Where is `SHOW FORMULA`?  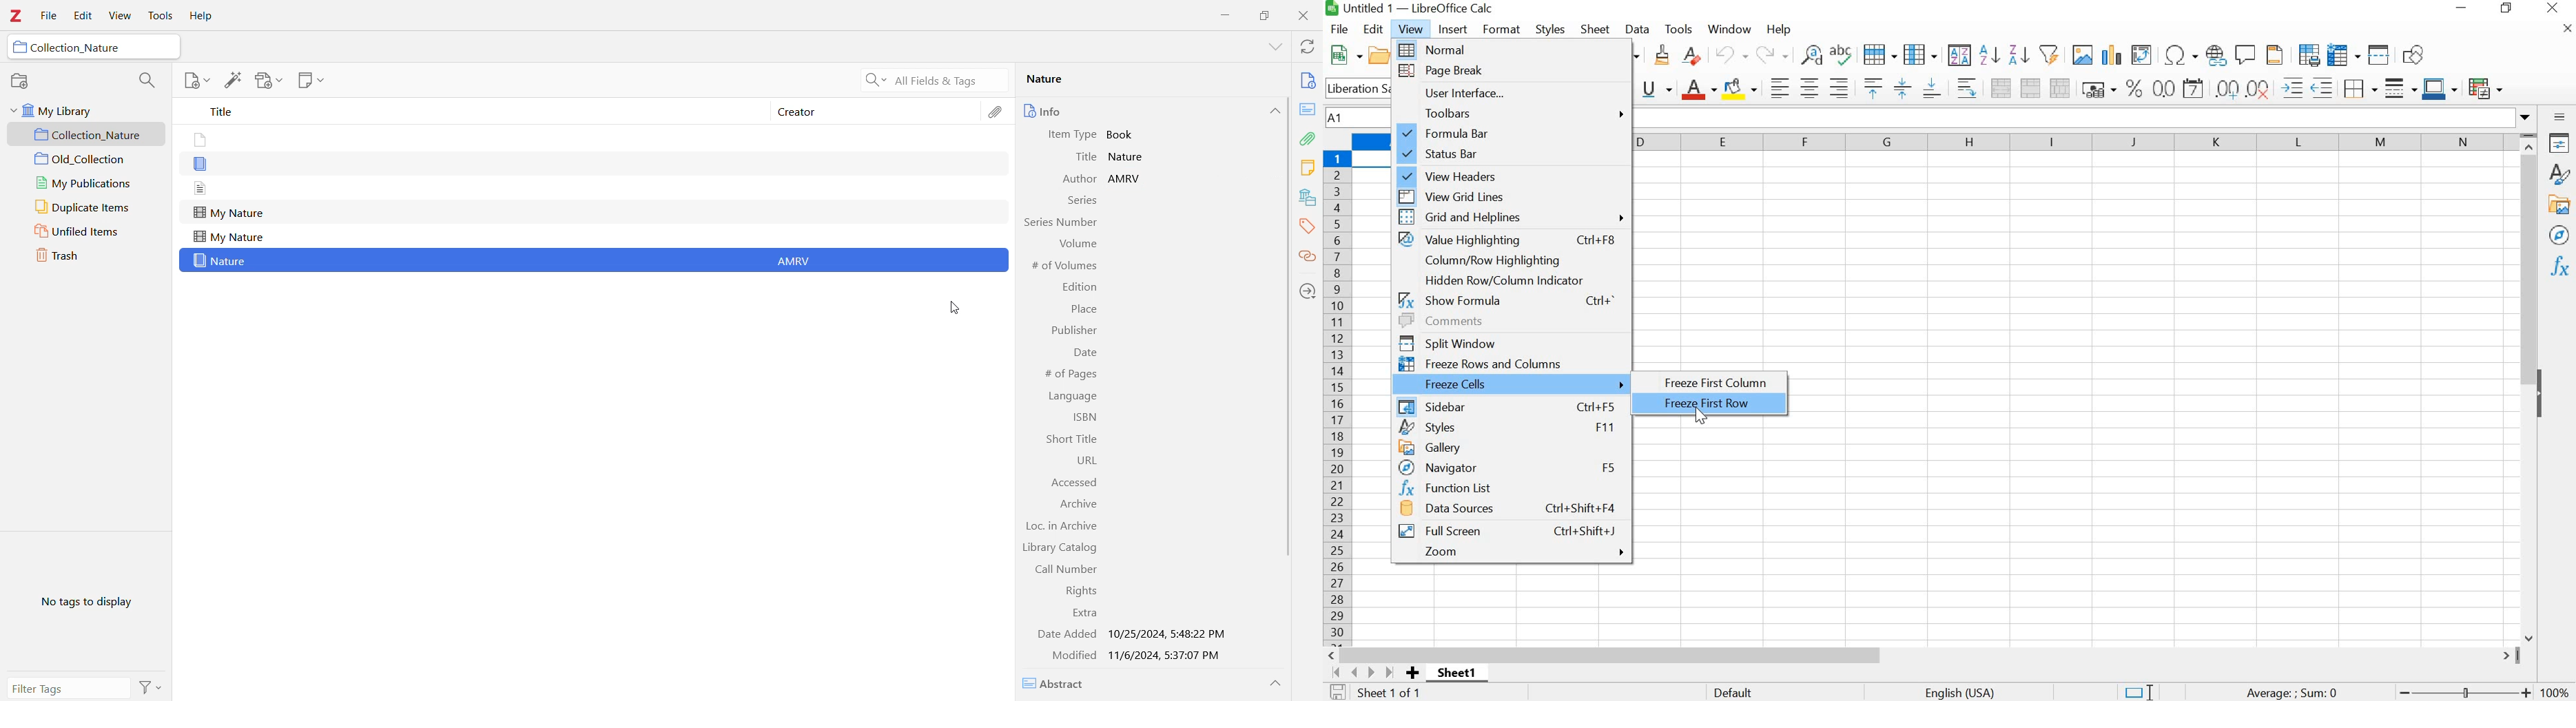 SHOW FORMULA is located at coordinates (1507, 299).